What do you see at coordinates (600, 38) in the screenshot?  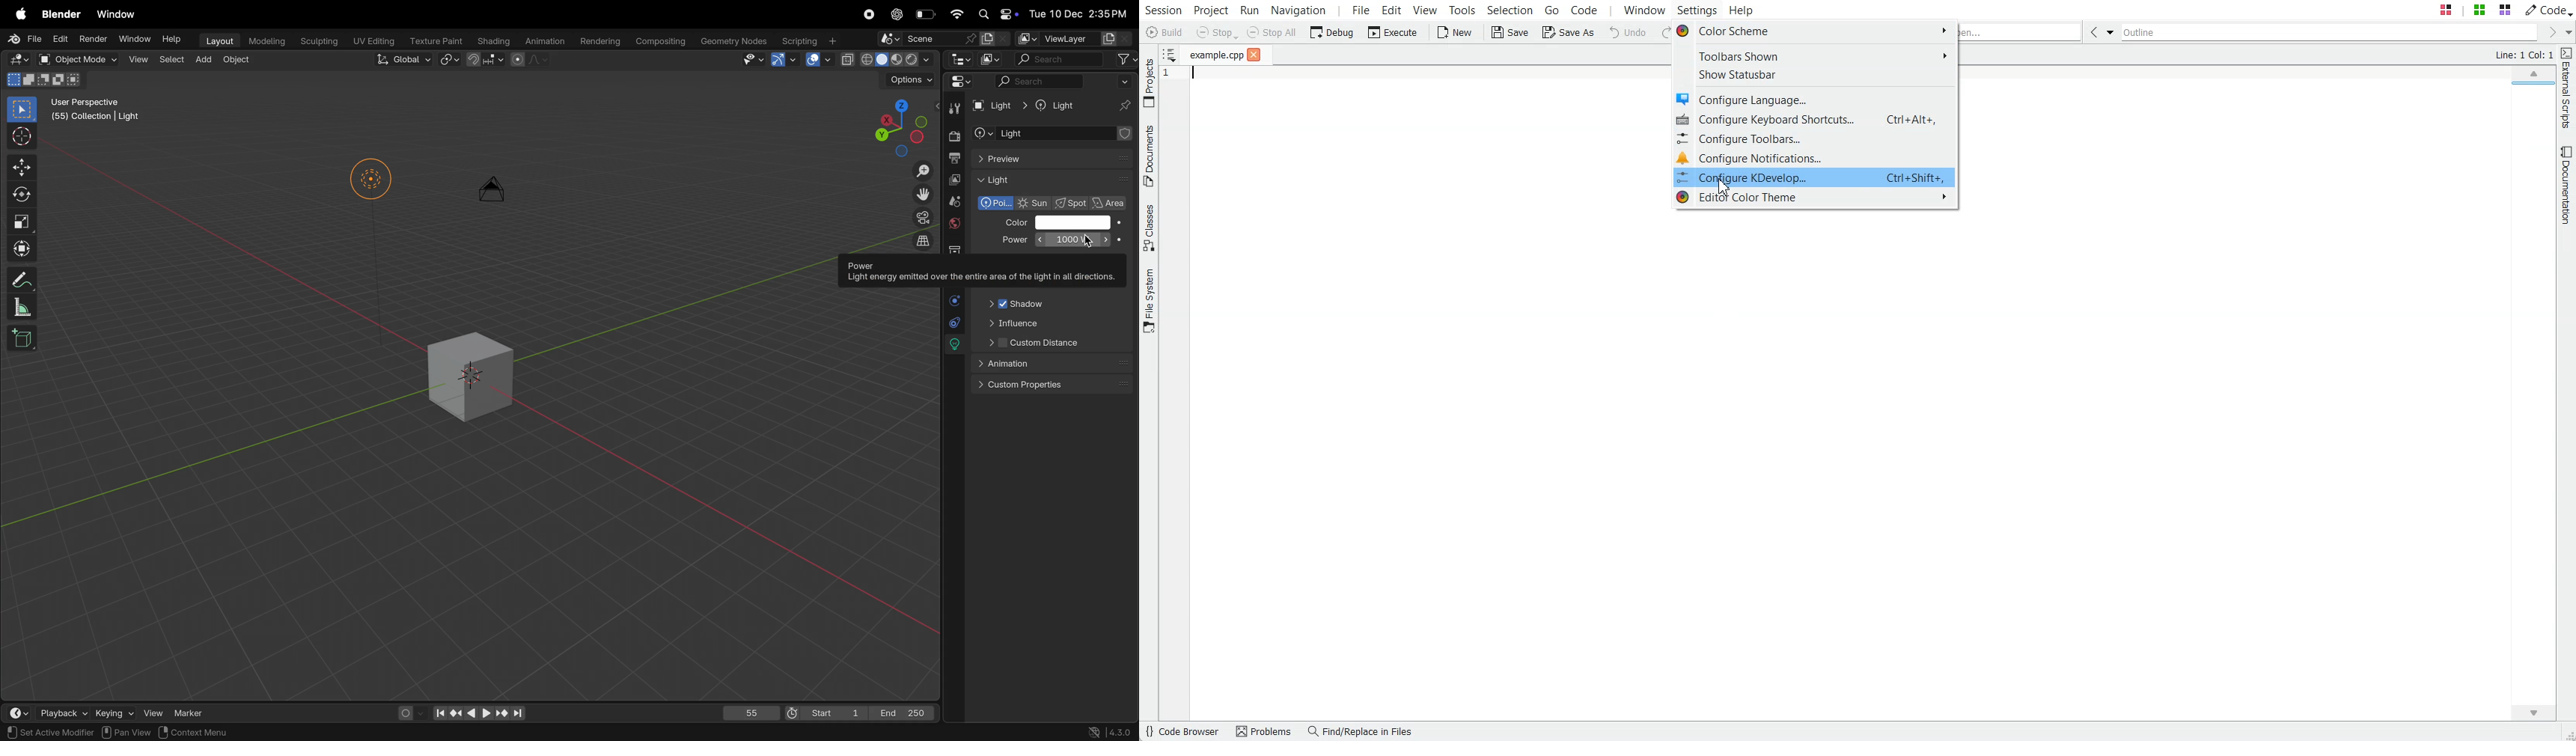 I see `rendering` at bounding box center [600, 38].